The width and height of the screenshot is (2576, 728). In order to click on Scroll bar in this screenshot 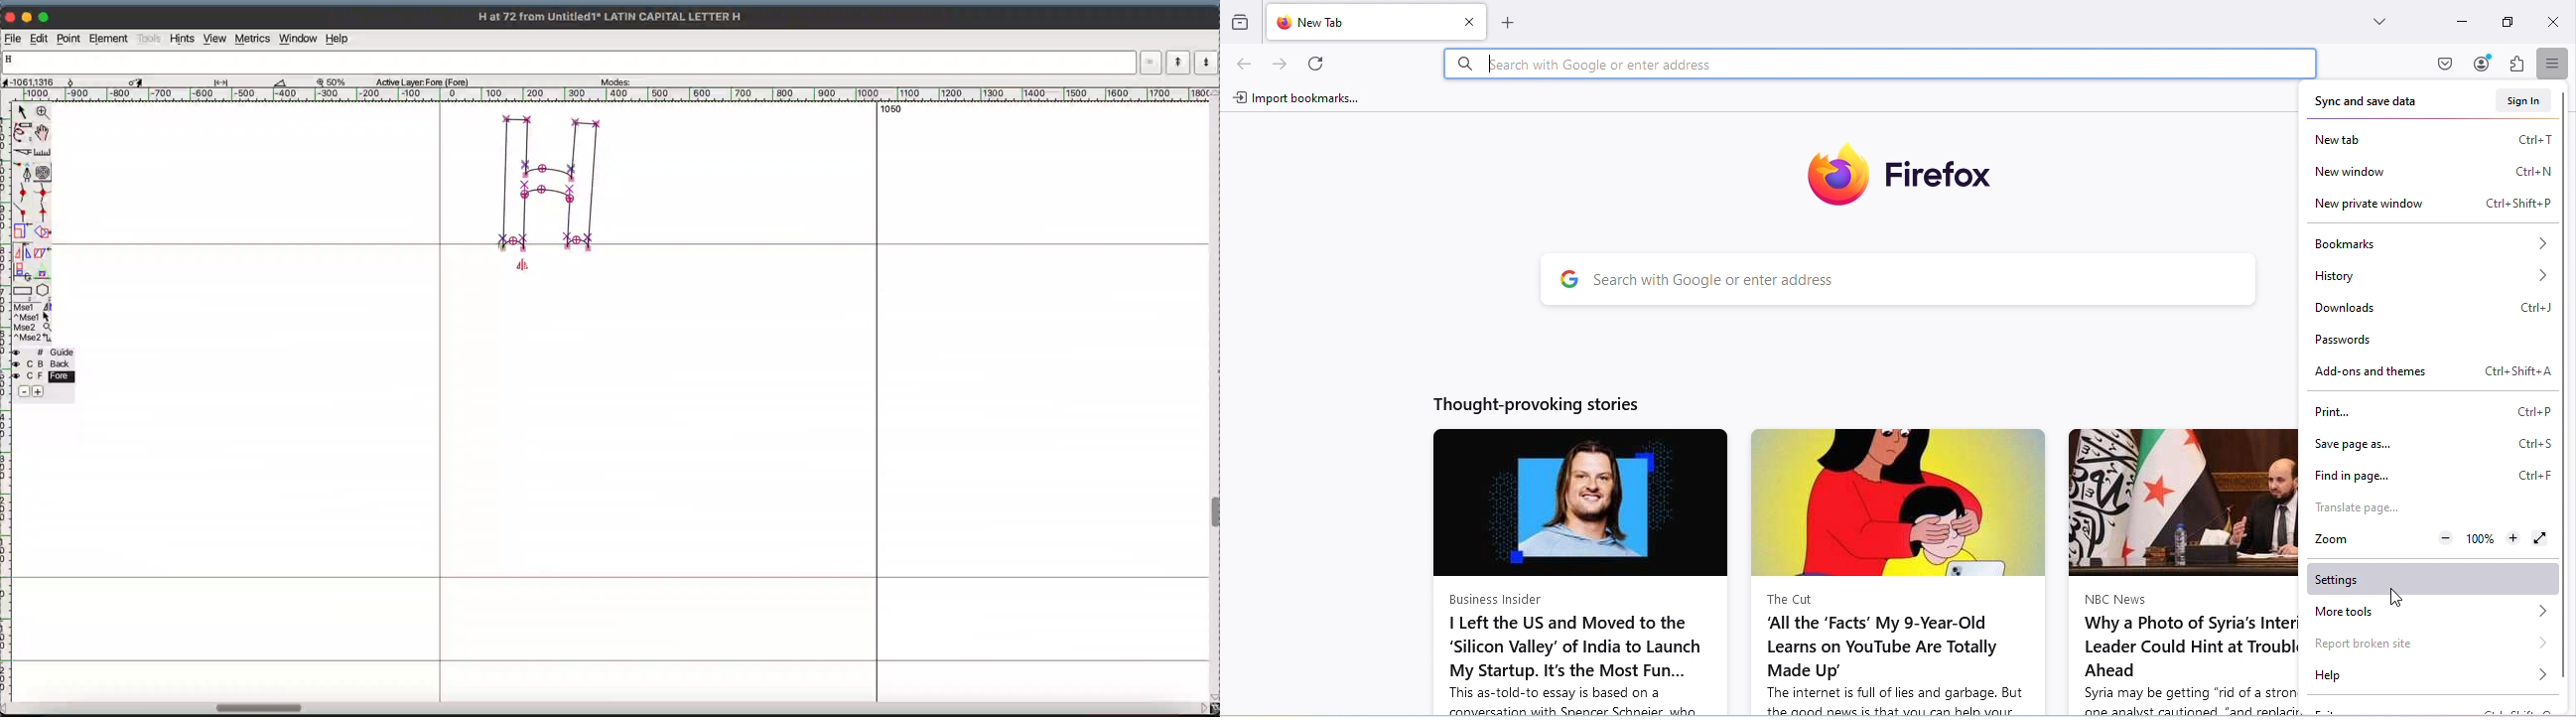, I will do `click(2567, 186)`.